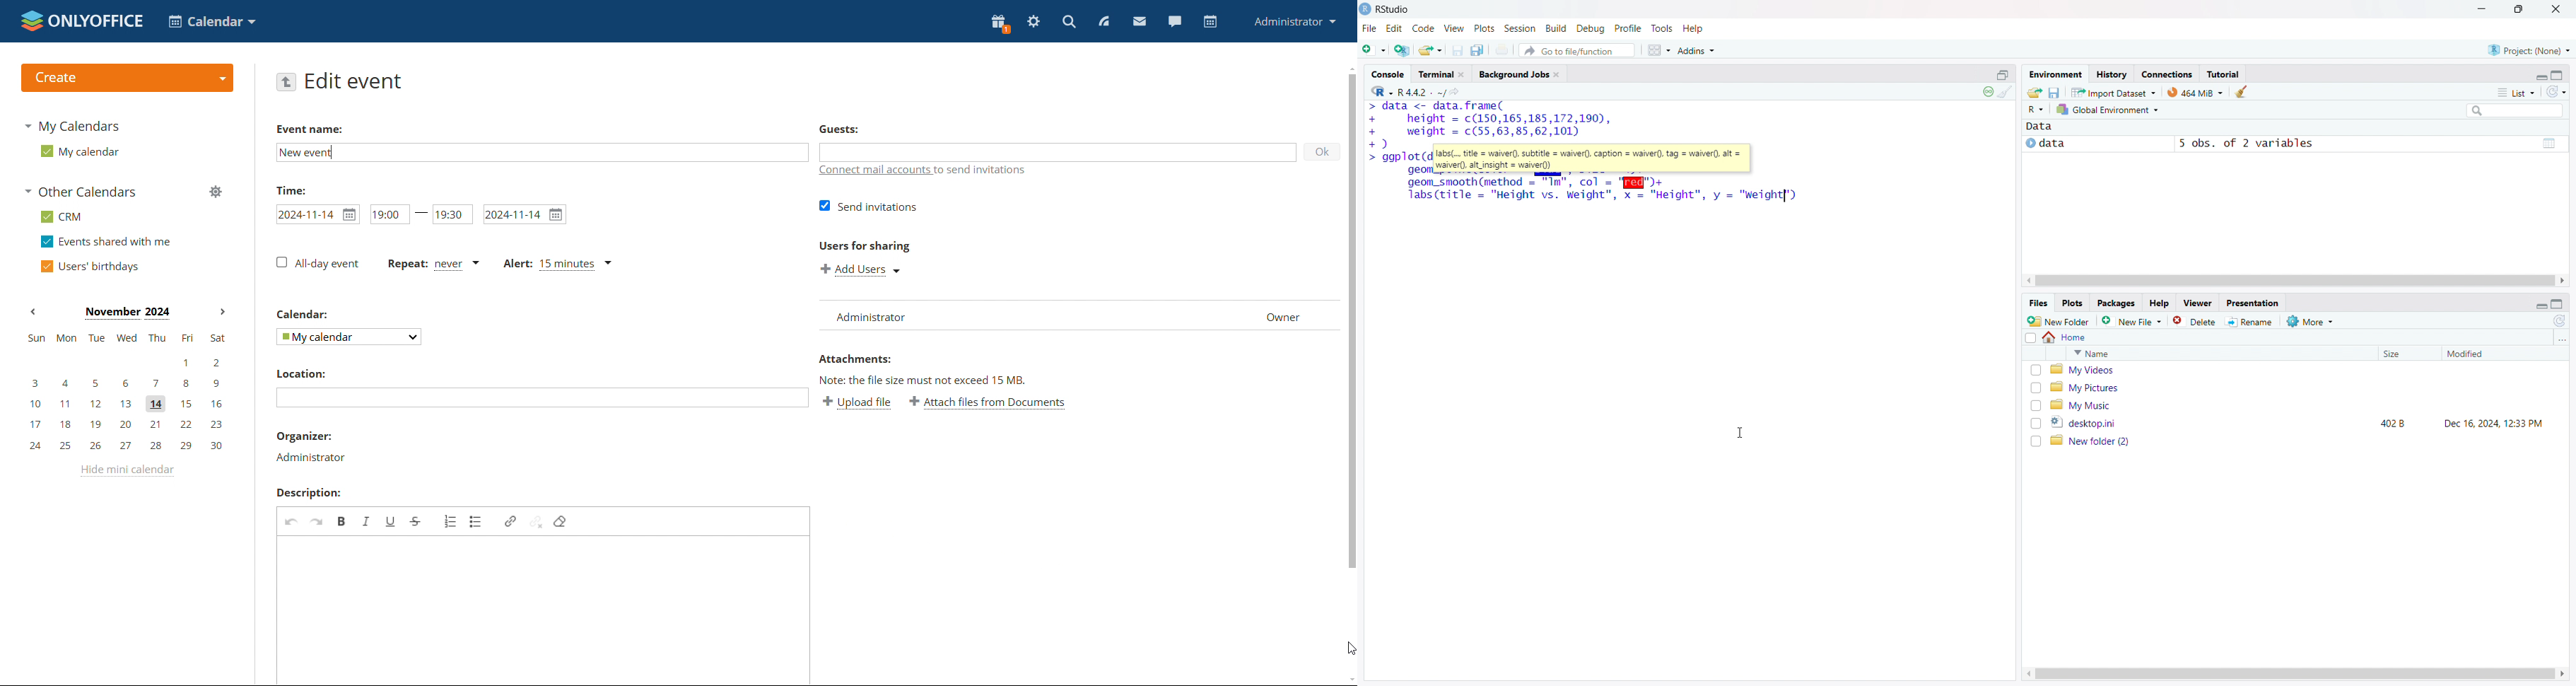  I want to click on rename, so click(2252, 322).